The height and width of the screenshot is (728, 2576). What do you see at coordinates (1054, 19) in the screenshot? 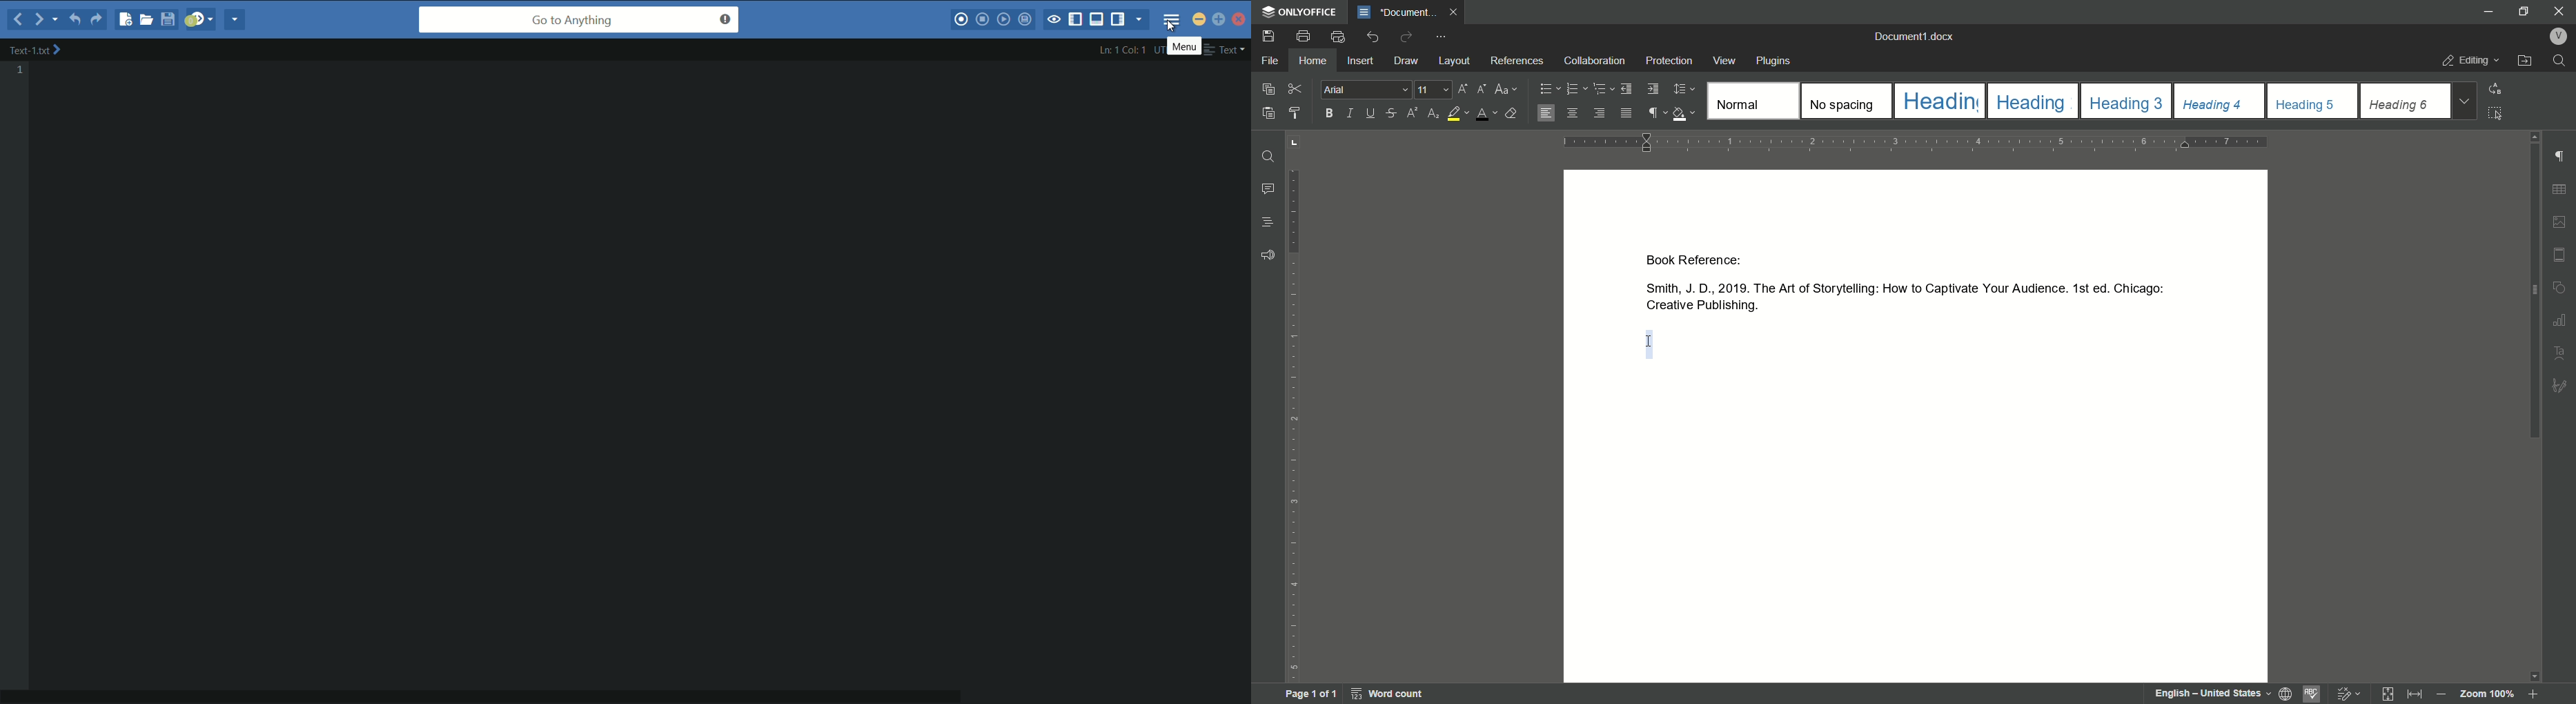
I see `toggle focus mode` at bounding box center [1054, 19].